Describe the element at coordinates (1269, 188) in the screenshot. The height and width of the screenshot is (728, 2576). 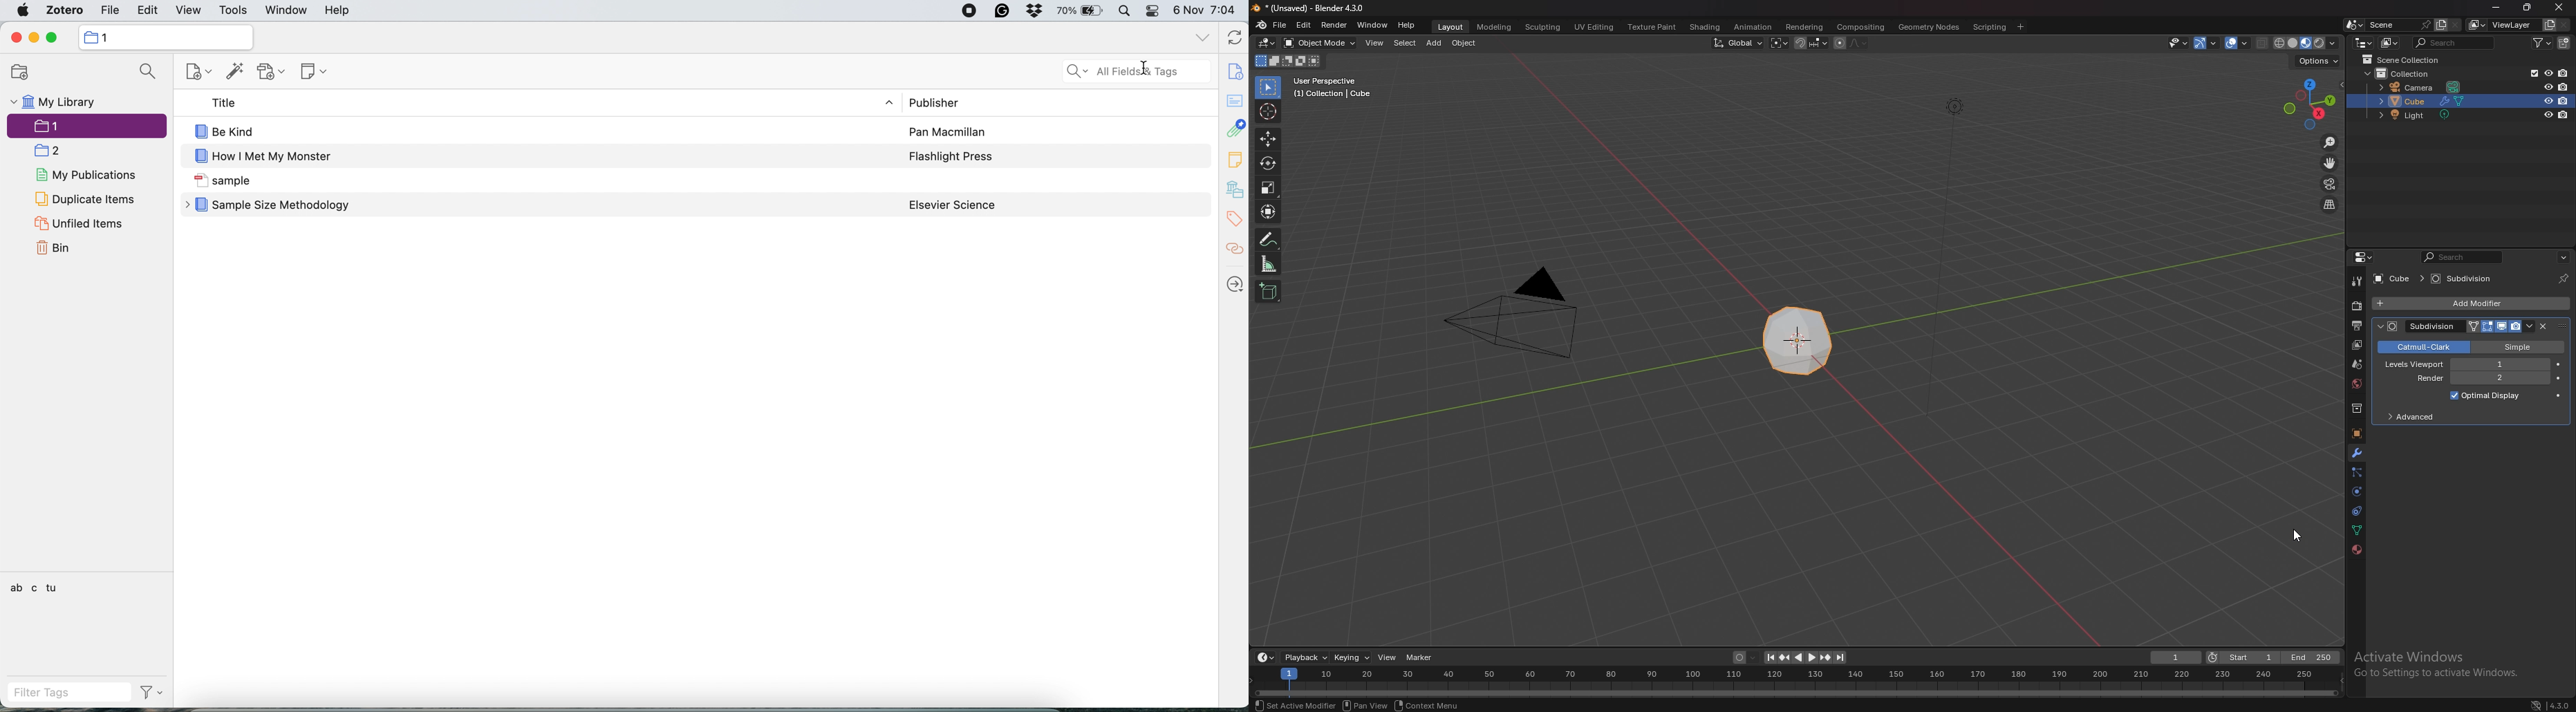
I see `scale` at that location.